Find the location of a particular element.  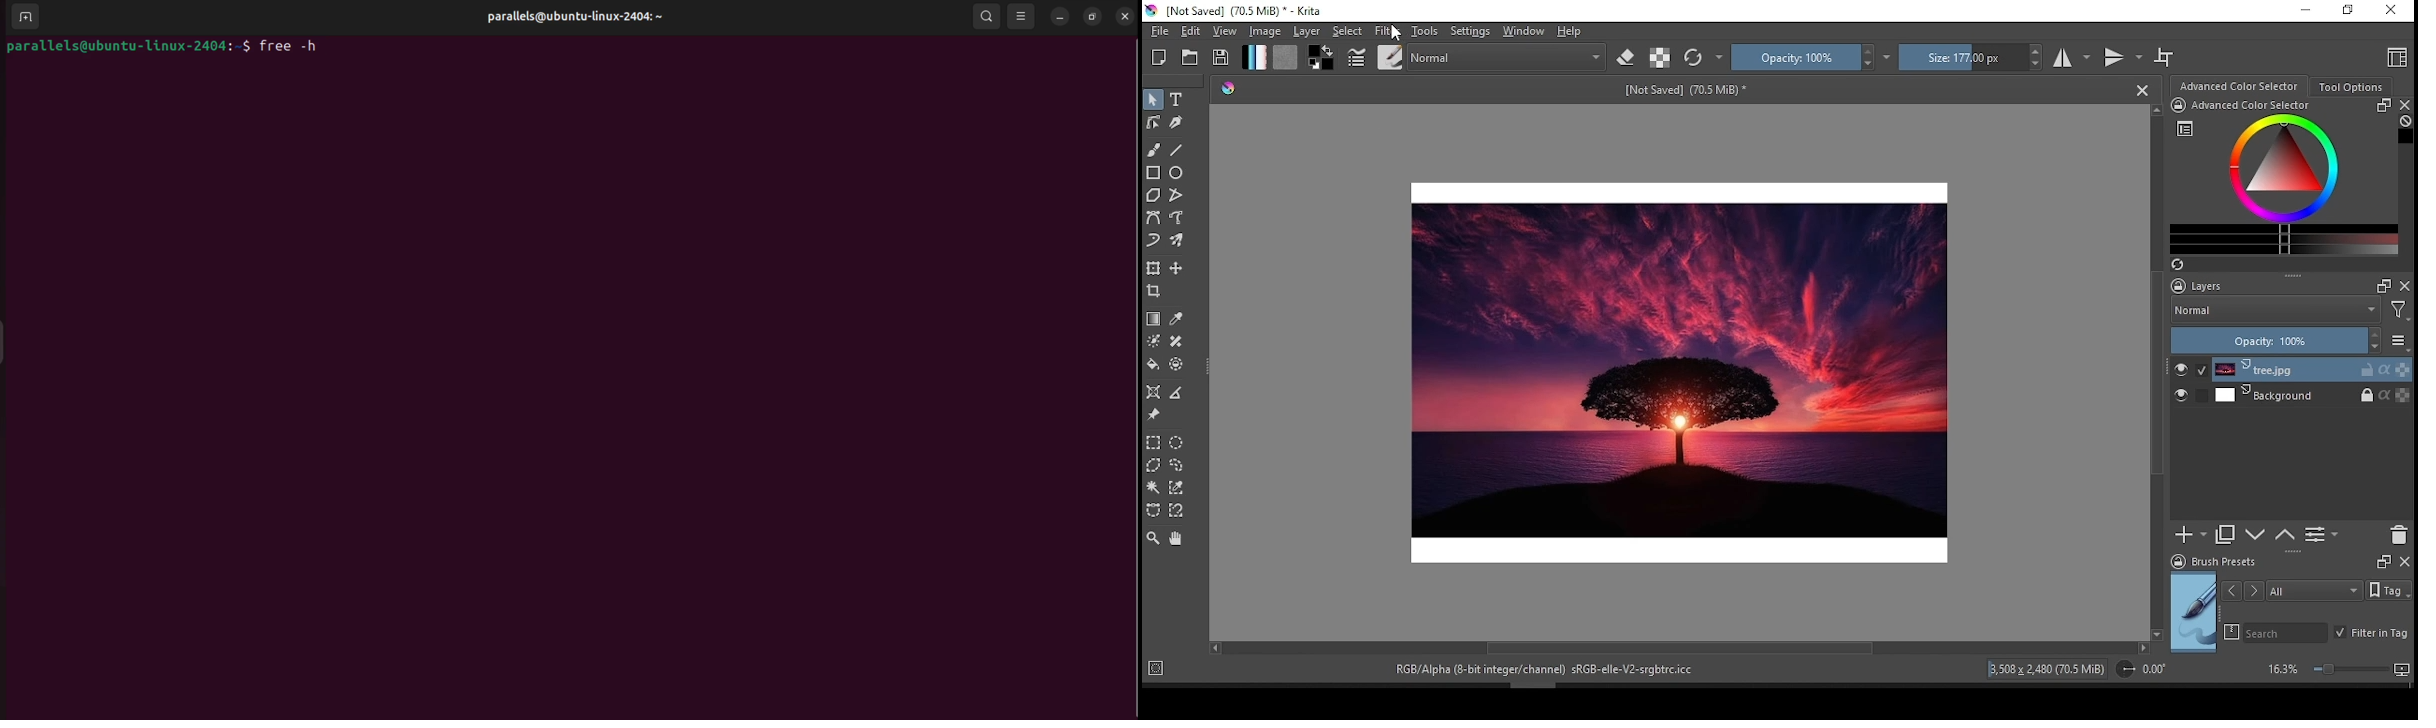

choose brush preset is located at coordinates (1390, 57).